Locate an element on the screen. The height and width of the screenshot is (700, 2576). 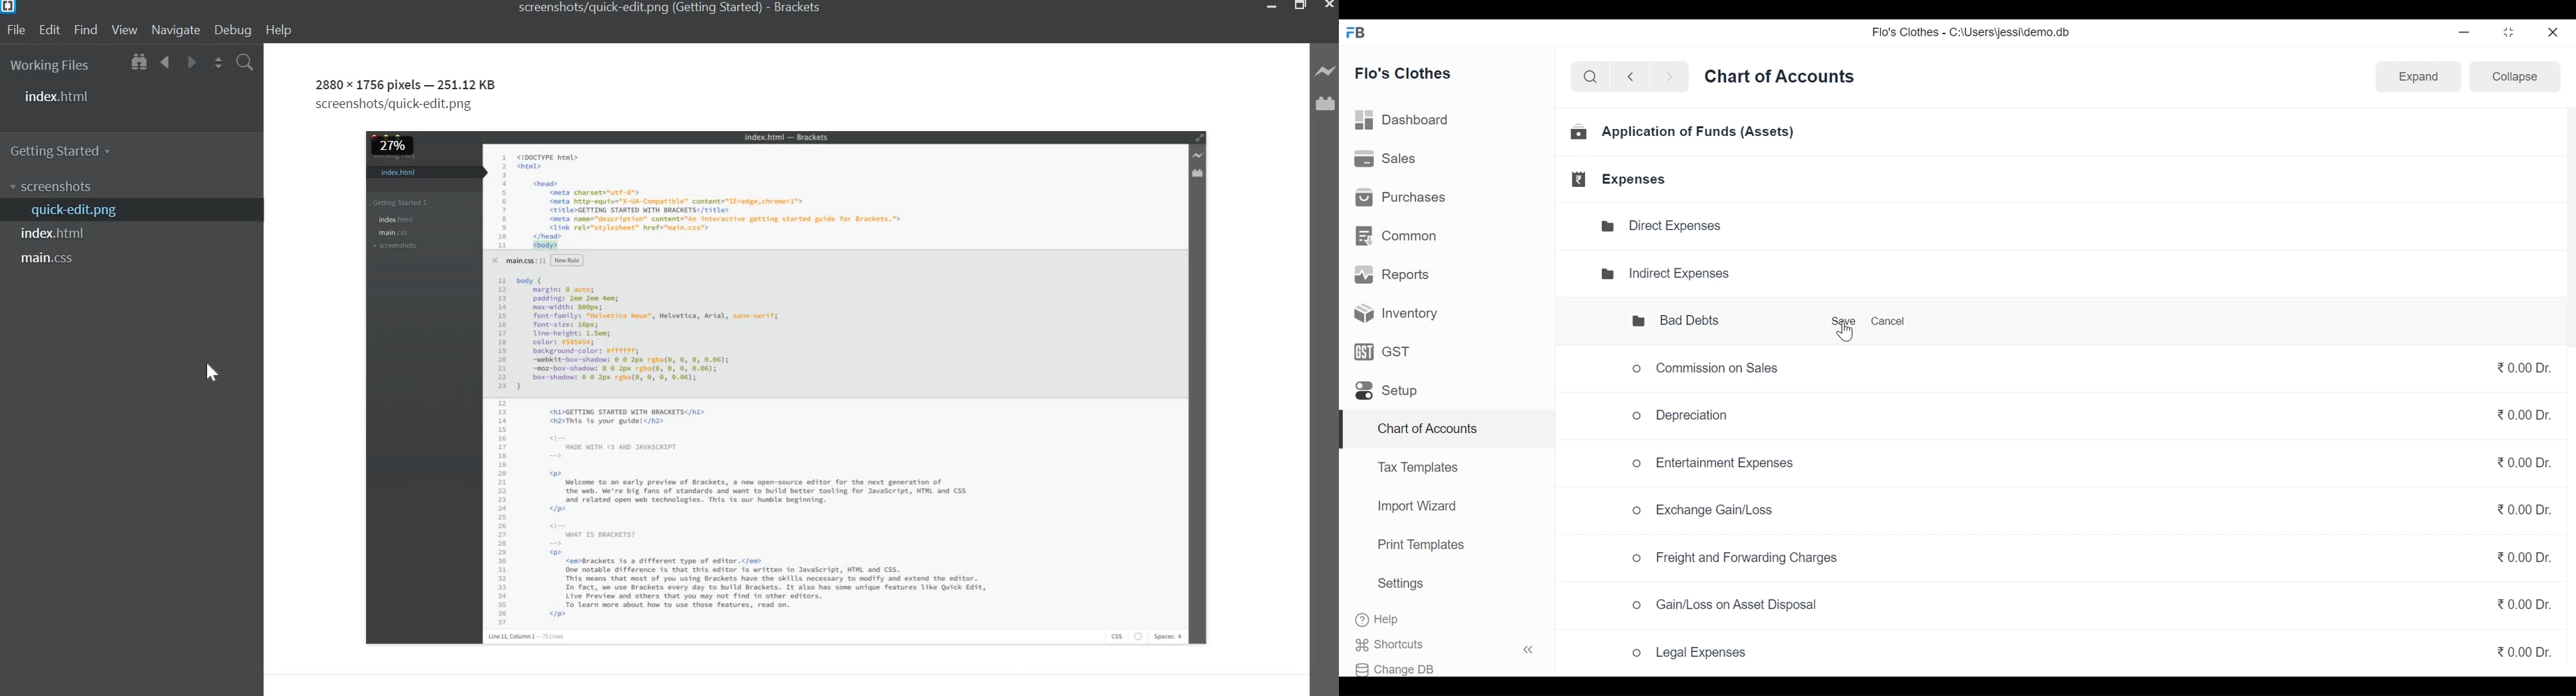
Direct Expenses is located at coordinates (1668, 226).